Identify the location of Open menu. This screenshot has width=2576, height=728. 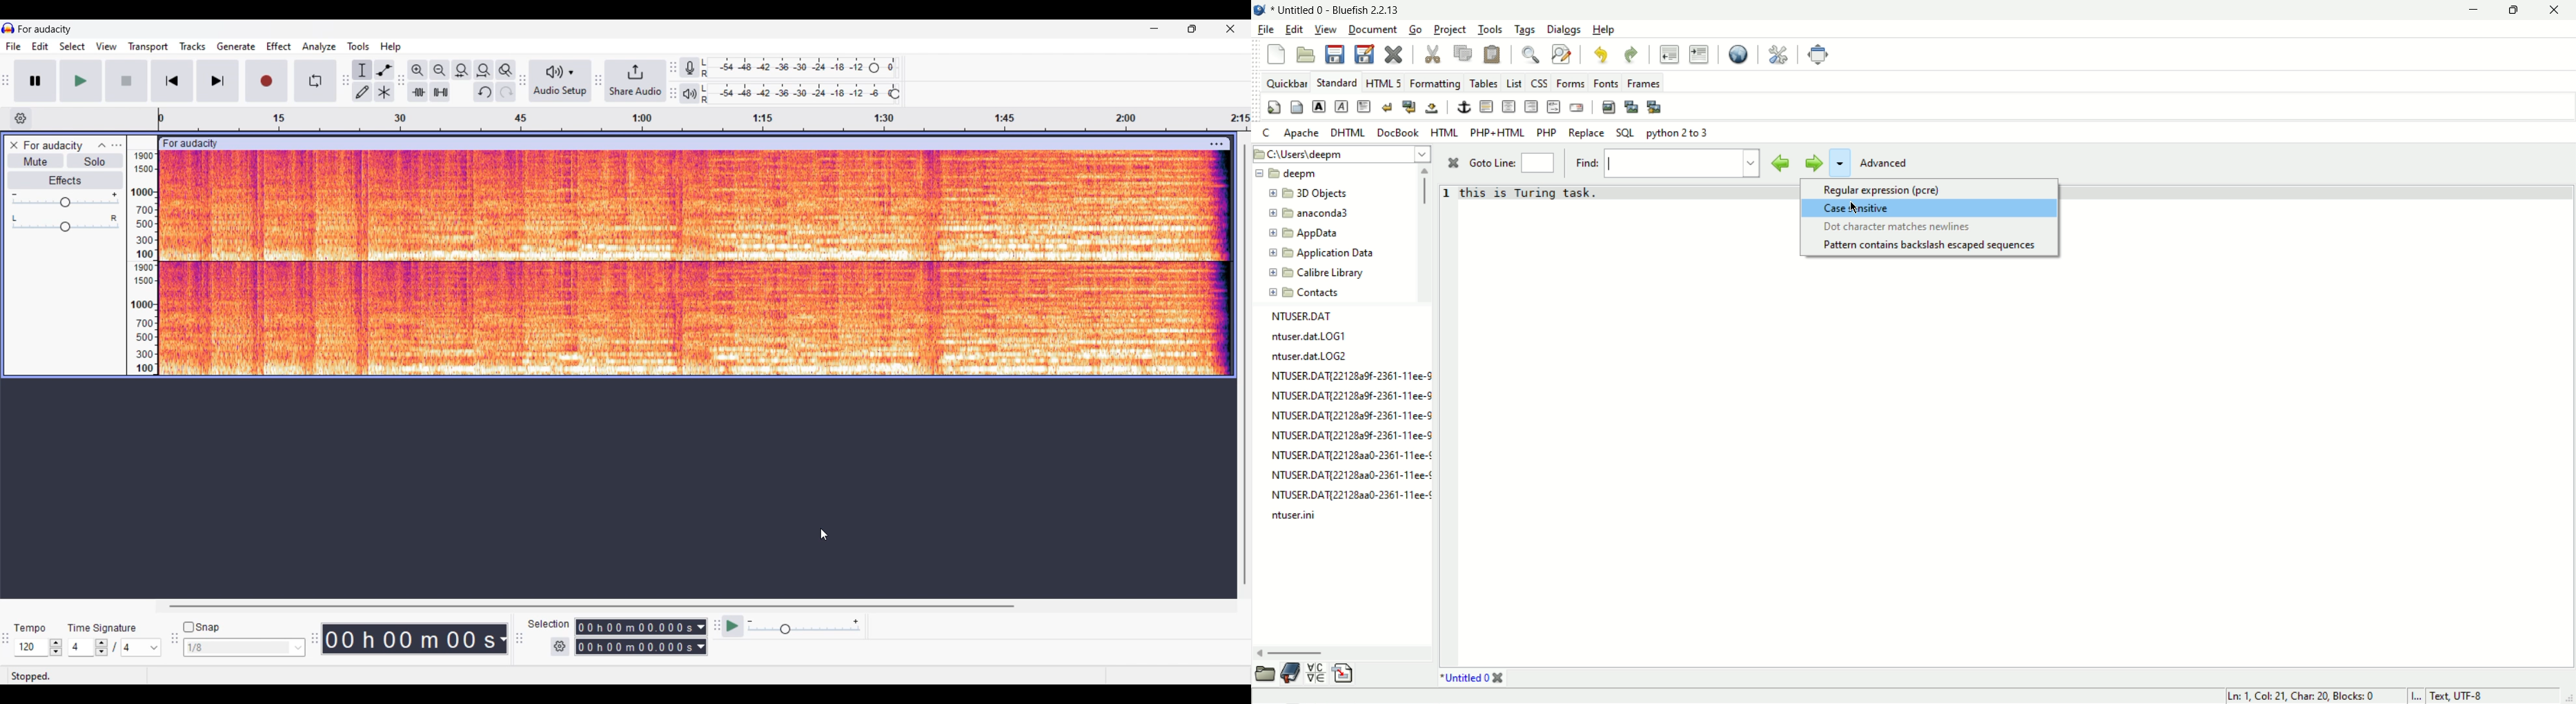
(117, 145).